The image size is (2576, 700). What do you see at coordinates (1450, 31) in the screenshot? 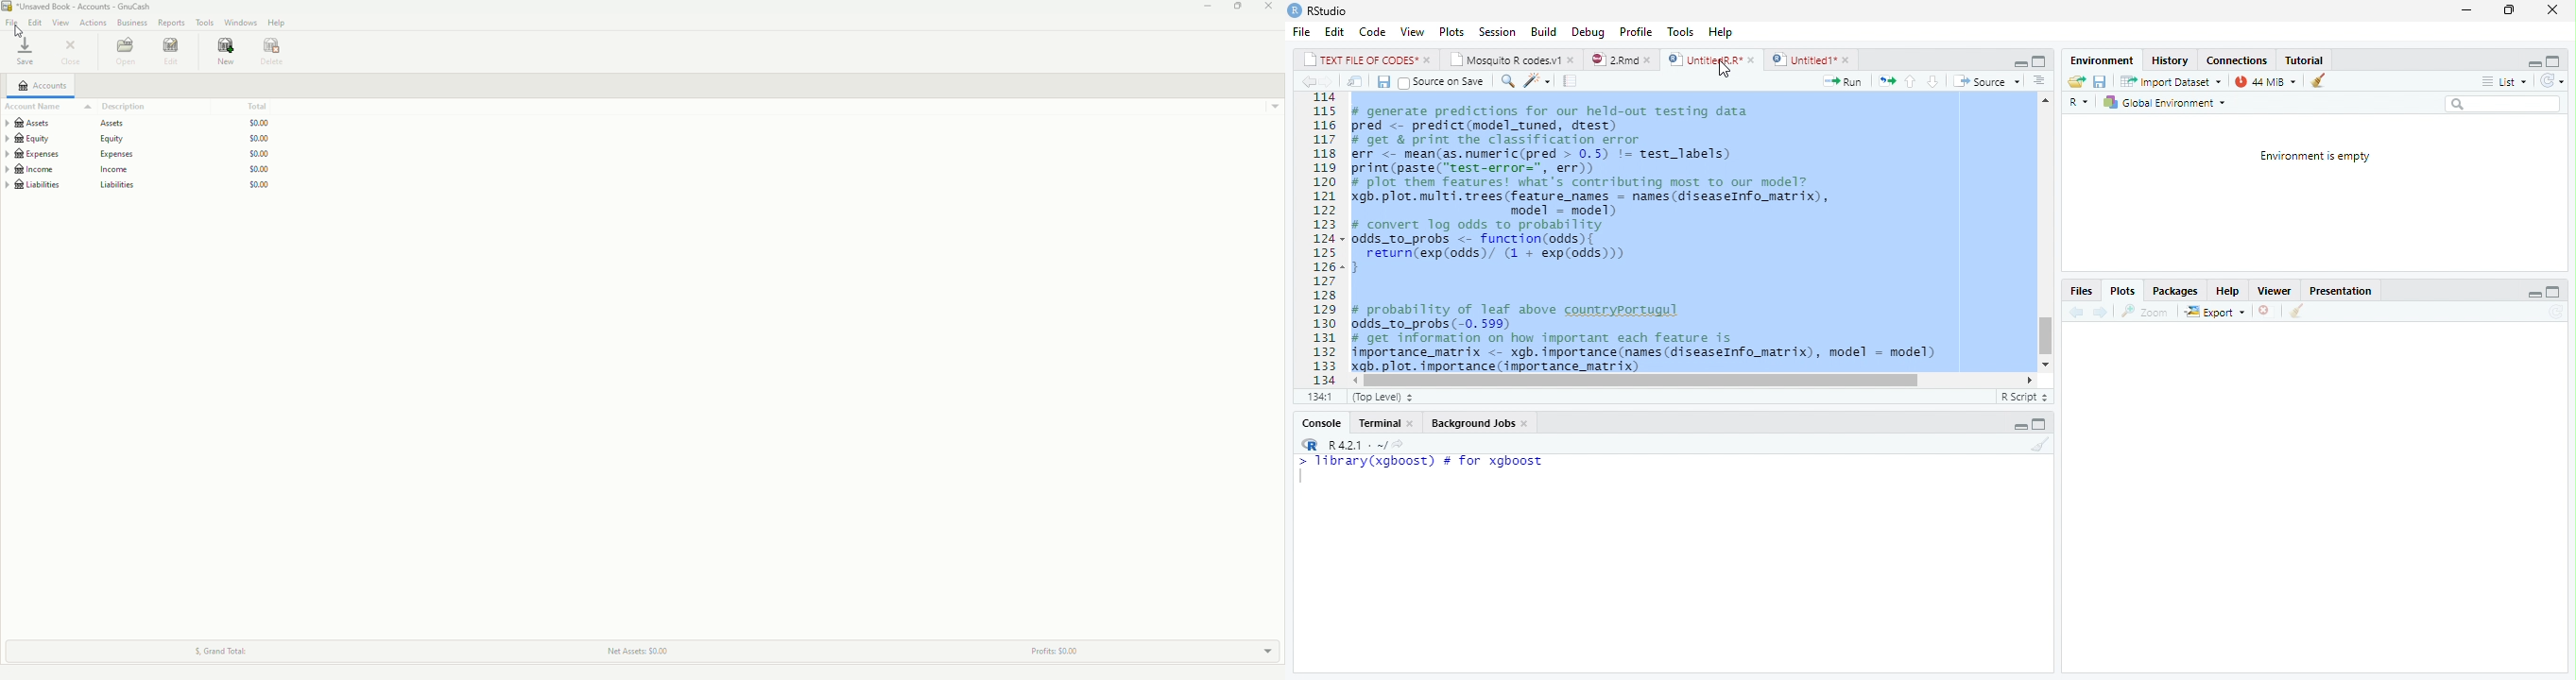
I see `Plots` at bounding box center [1450, 31].